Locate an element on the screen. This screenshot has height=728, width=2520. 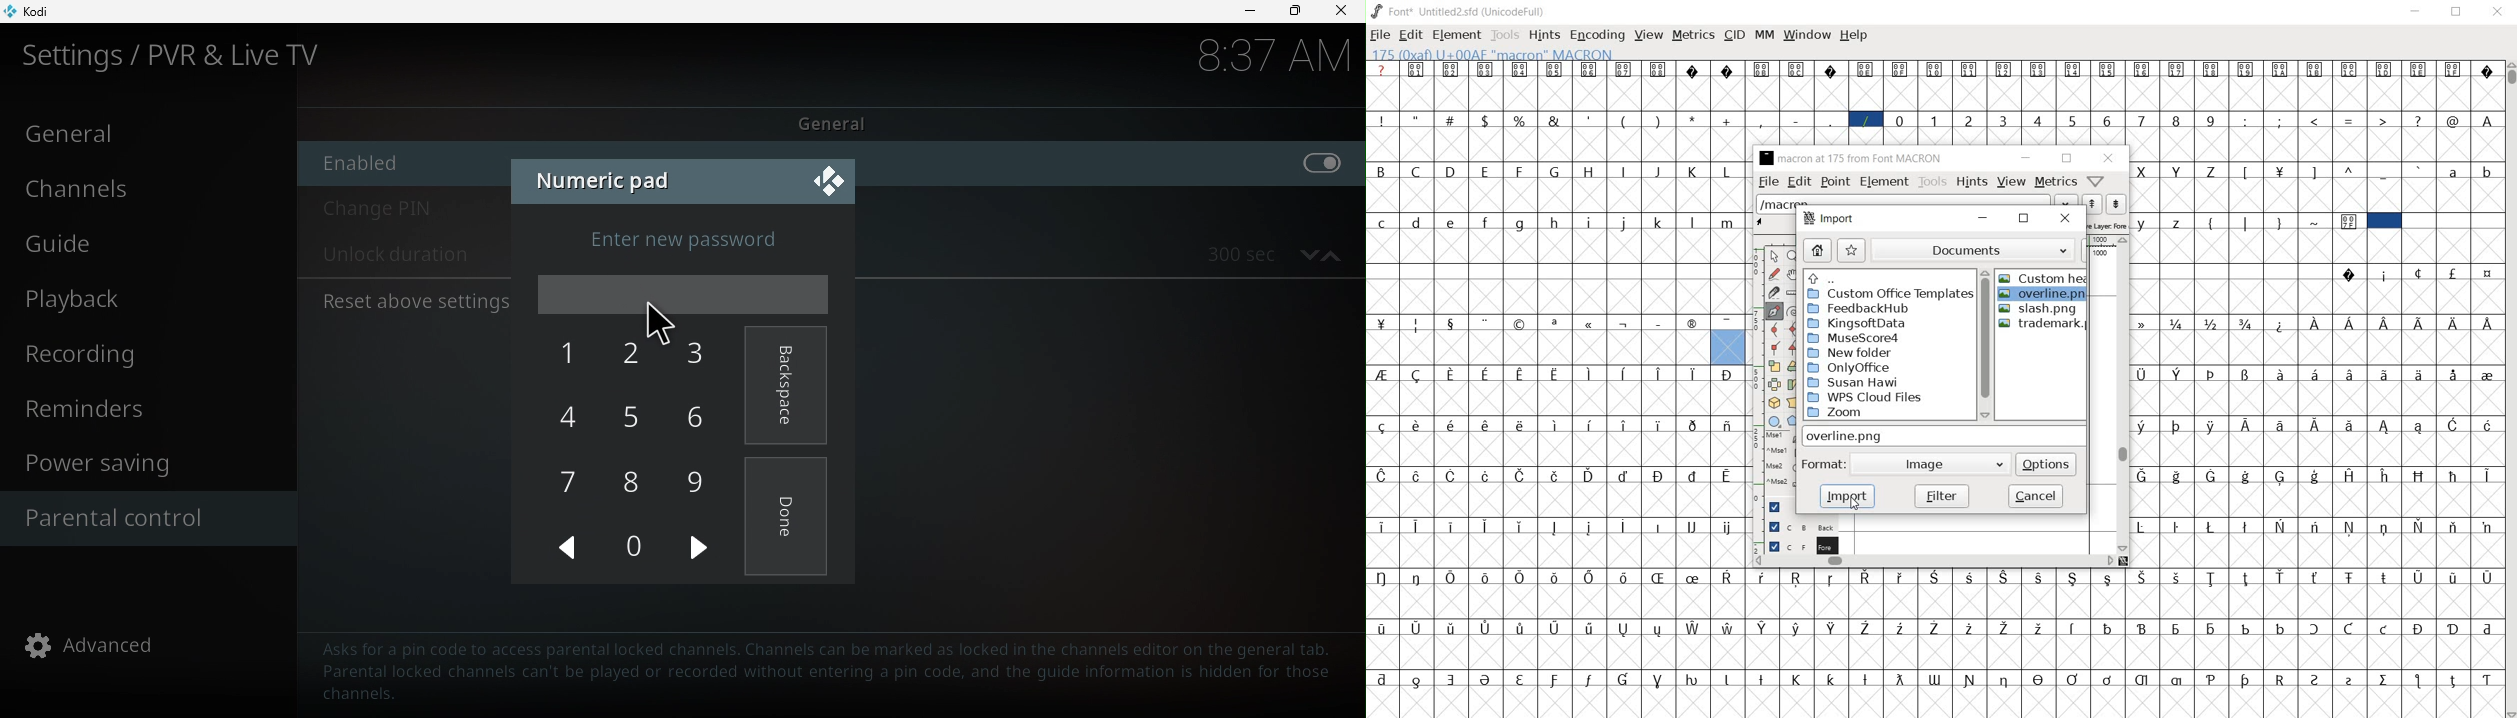
Symbol is located at coordinates (2143, 577).